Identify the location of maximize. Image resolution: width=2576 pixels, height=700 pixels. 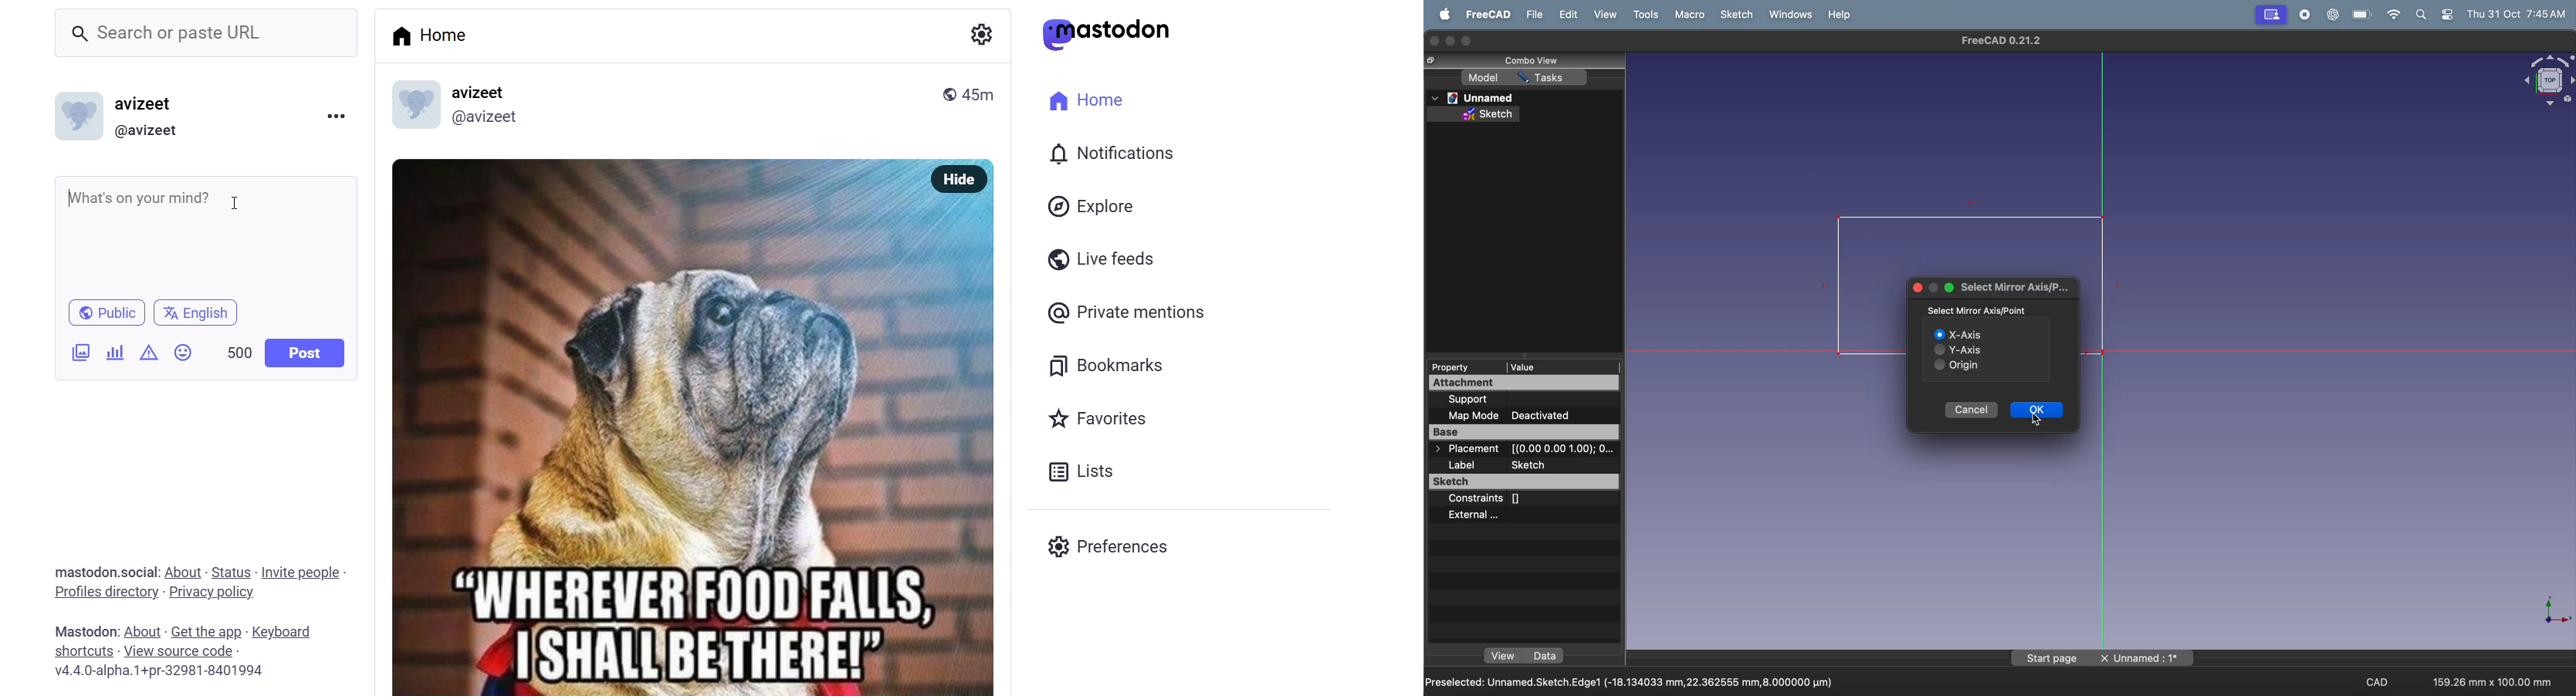
(1468, 43).